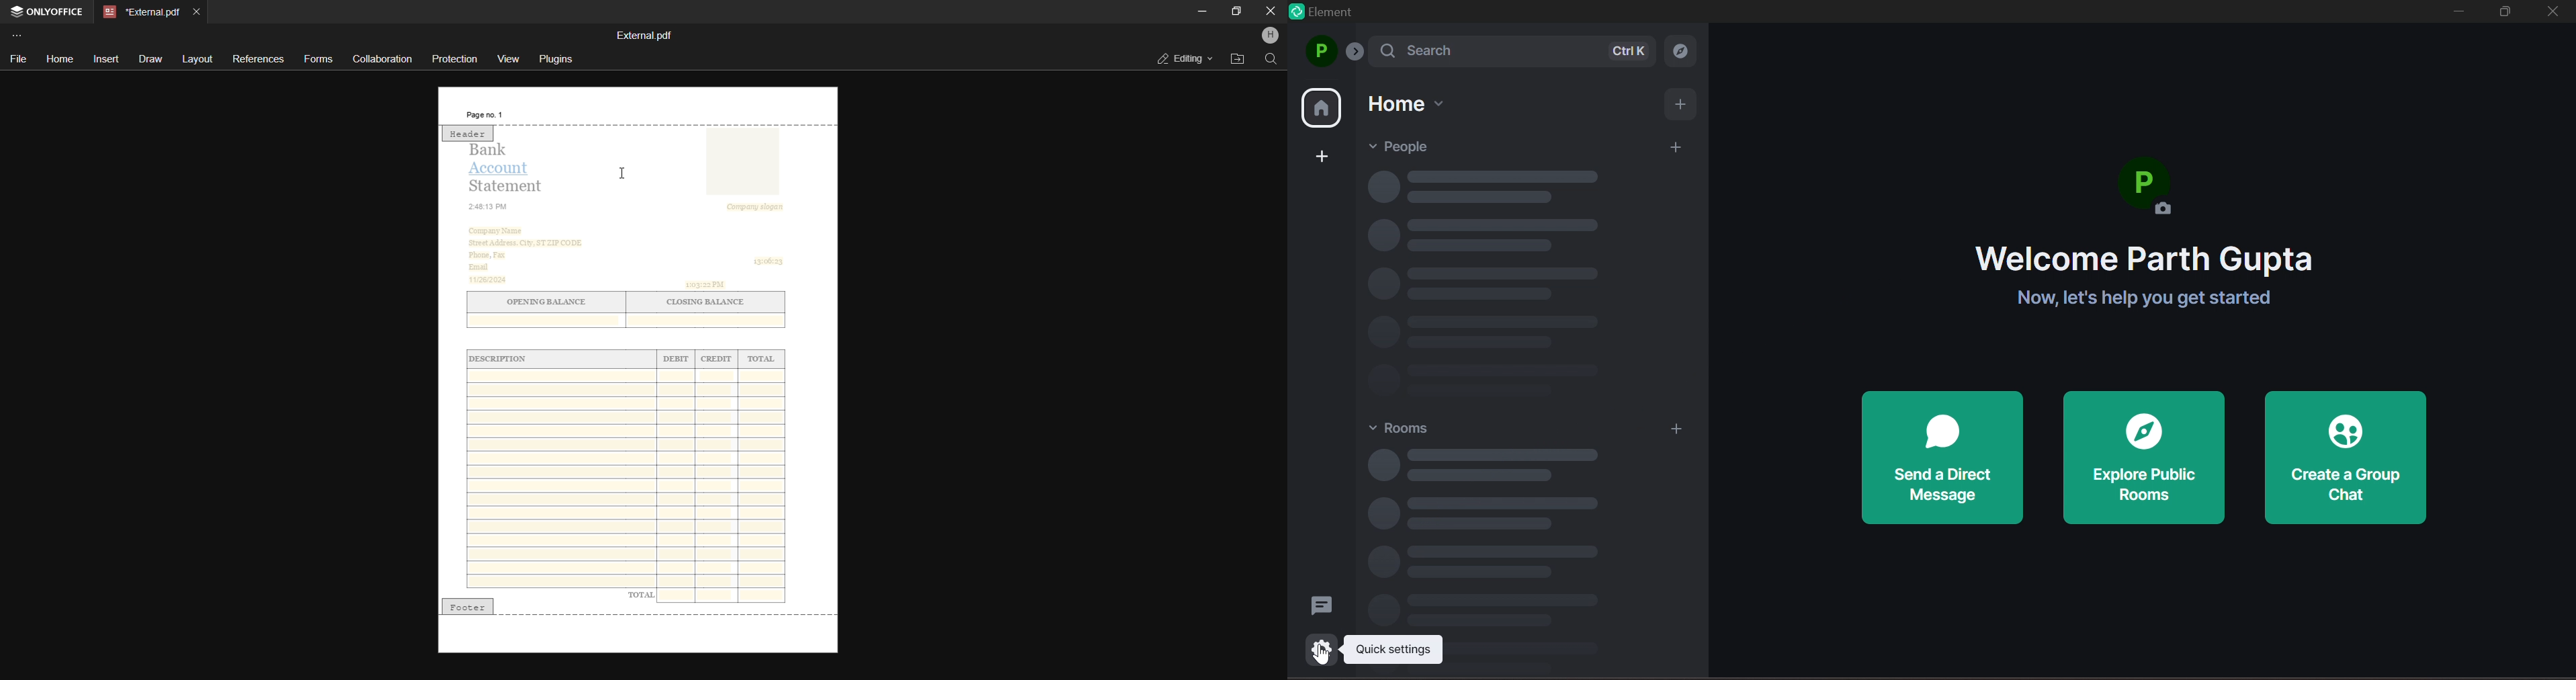 The height and width of the screenshot is (700, 2576). I want to click on External.pdf(current open tab), so click(139, 12).